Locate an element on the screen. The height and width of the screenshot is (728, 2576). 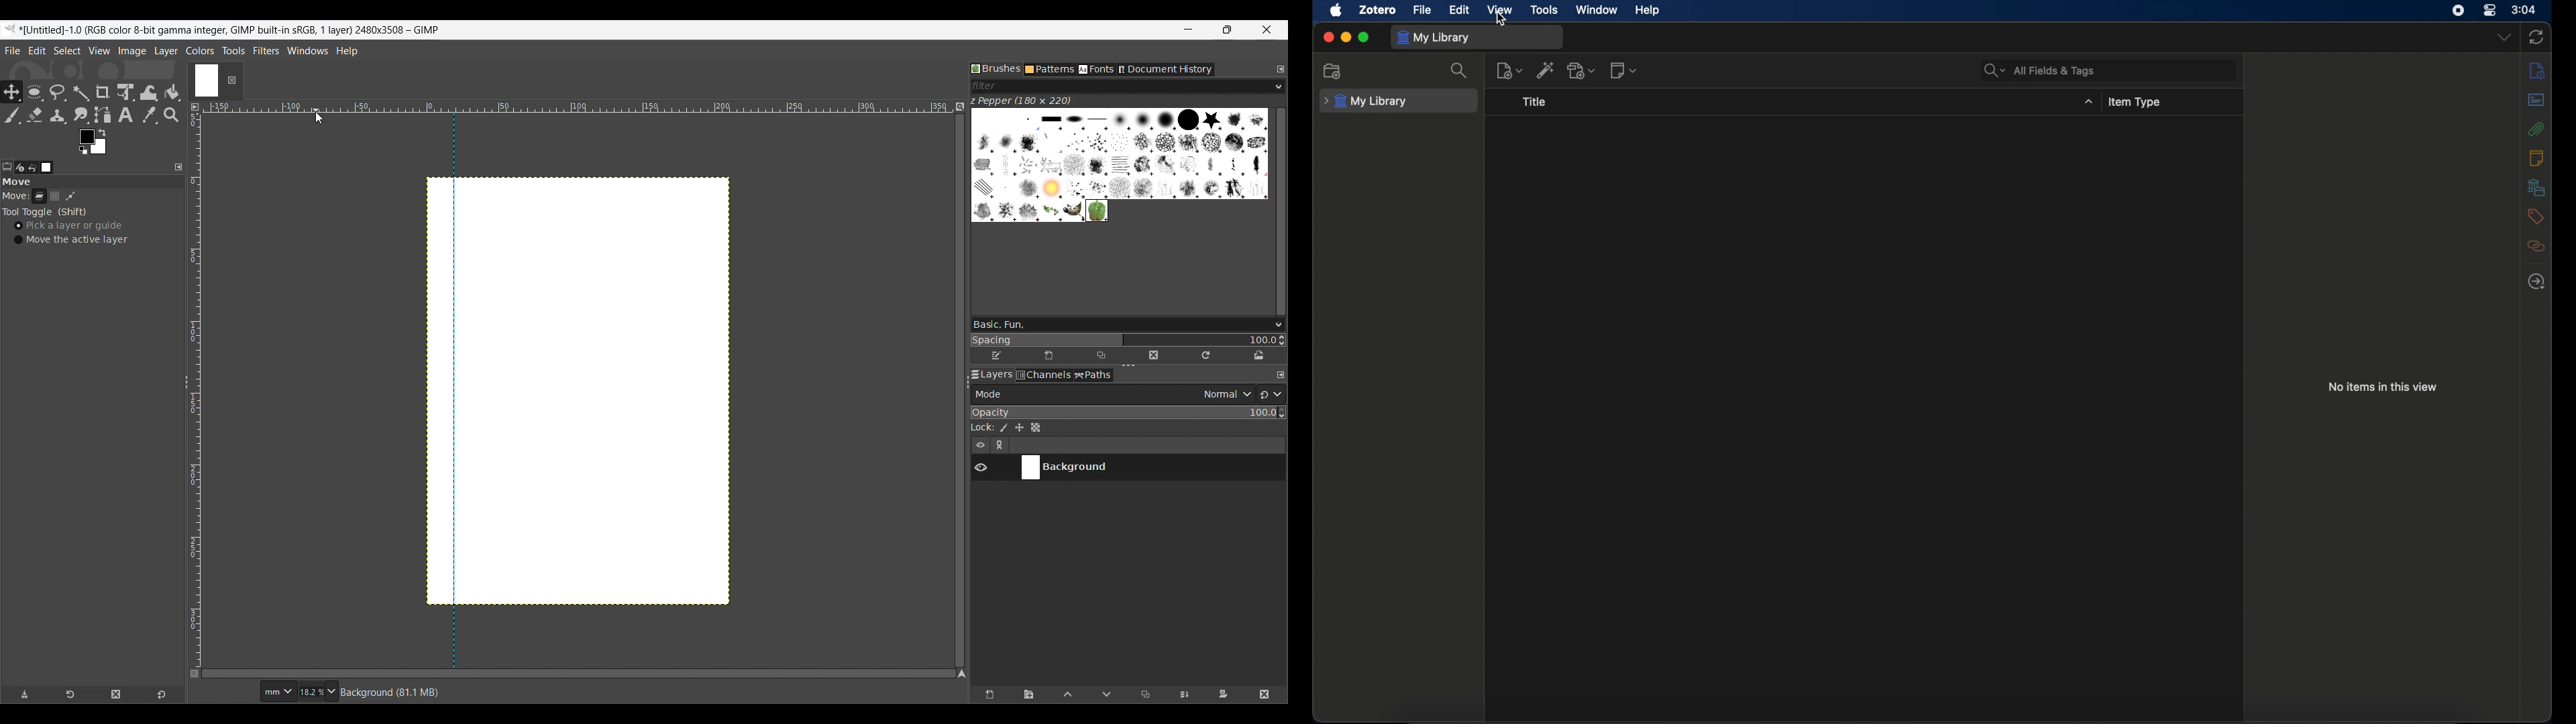
Type in brush is located at coordinates (1116, 324).